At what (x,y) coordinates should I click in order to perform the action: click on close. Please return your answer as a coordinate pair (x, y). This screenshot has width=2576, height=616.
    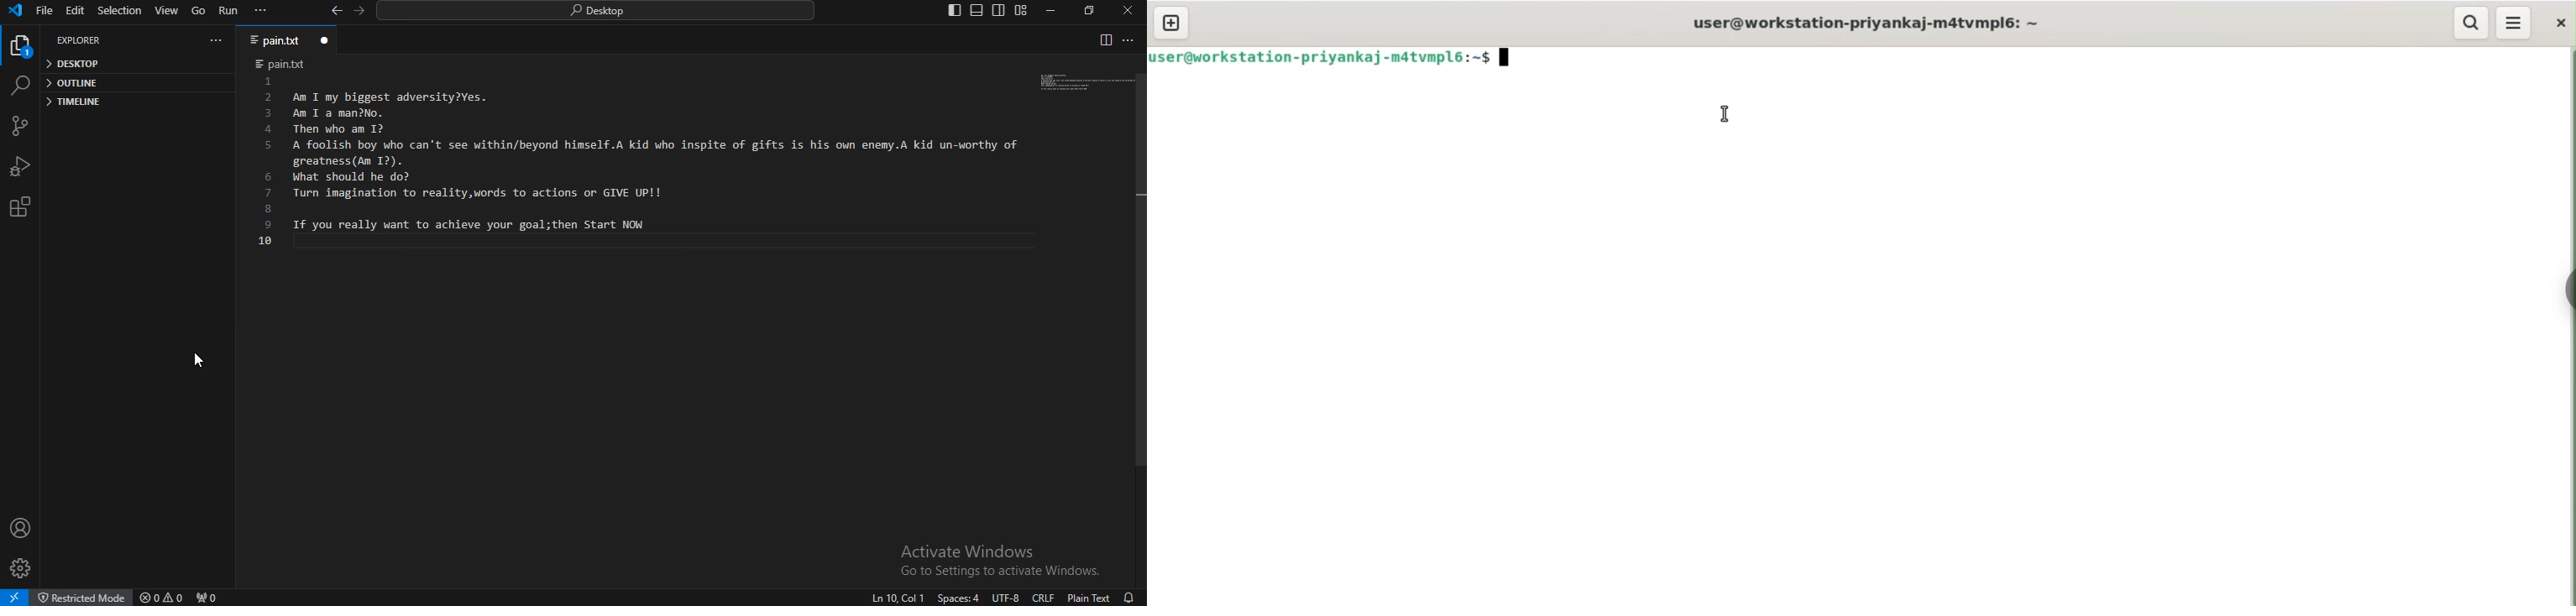
    Looking at the image, I should click on (2560, 24).